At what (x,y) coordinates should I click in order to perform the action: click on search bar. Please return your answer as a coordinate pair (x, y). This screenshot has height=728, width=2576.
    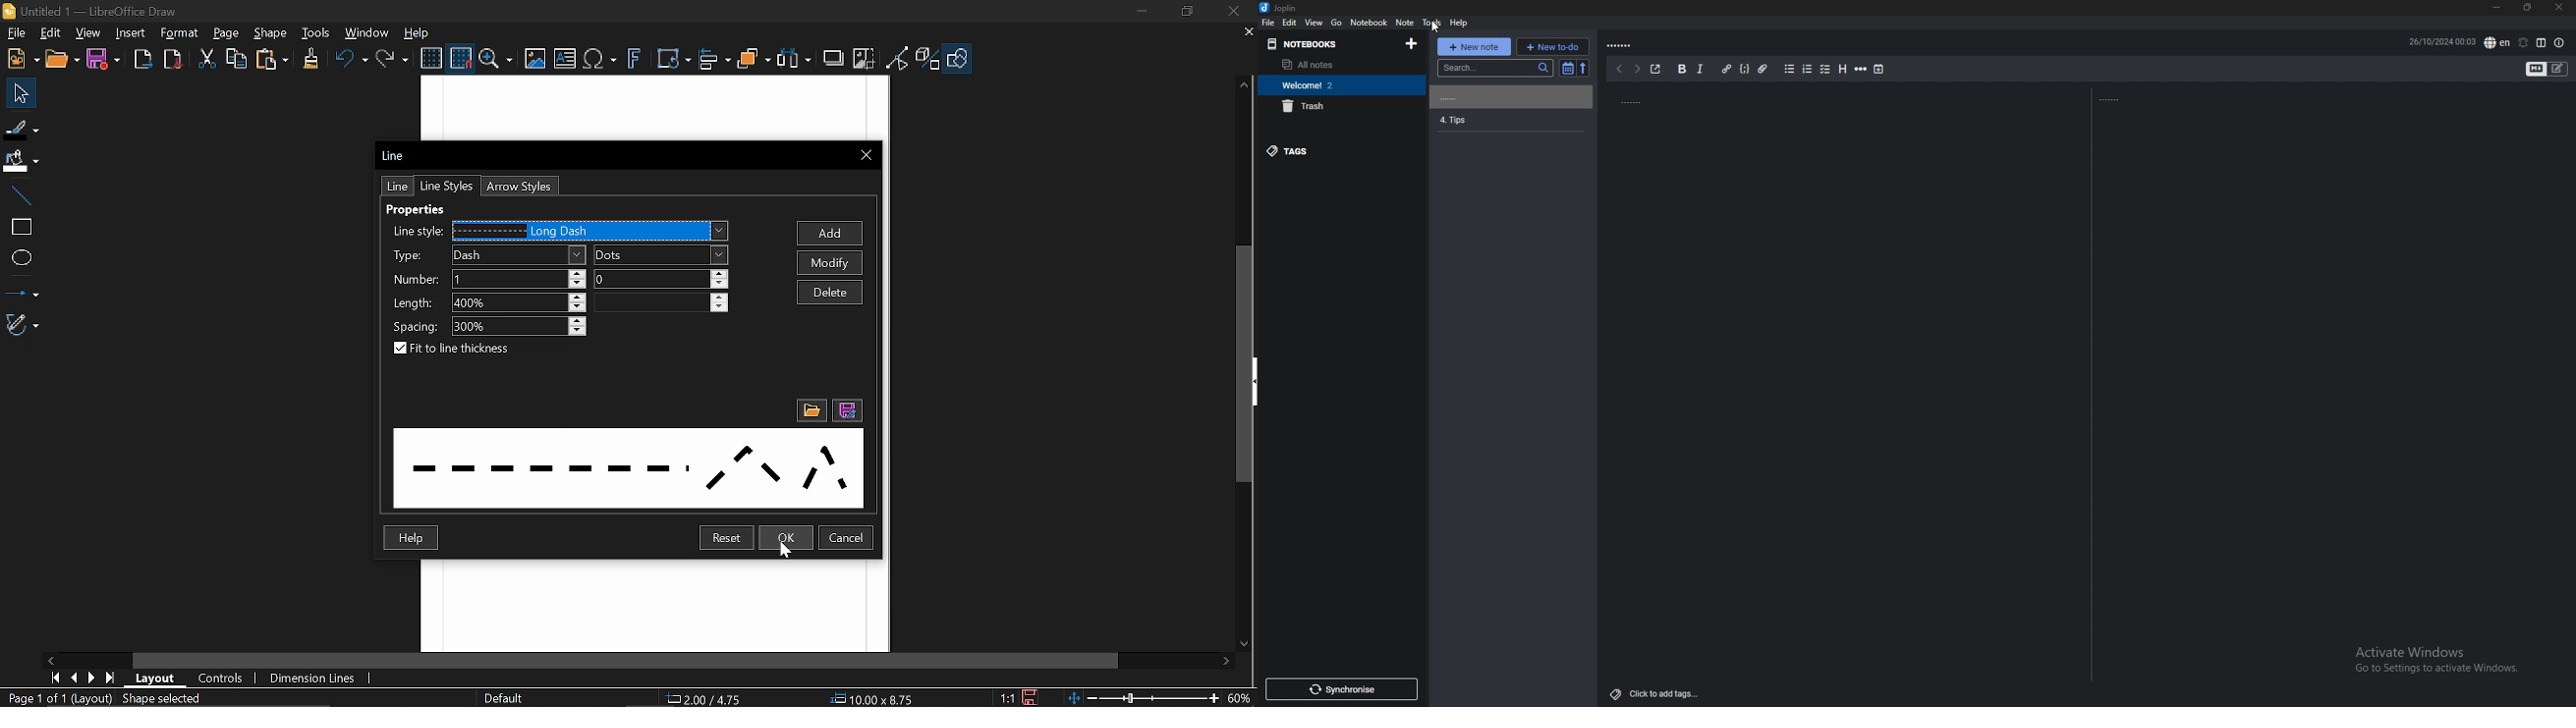
    Looking at the image, I should click on (1495, 67).